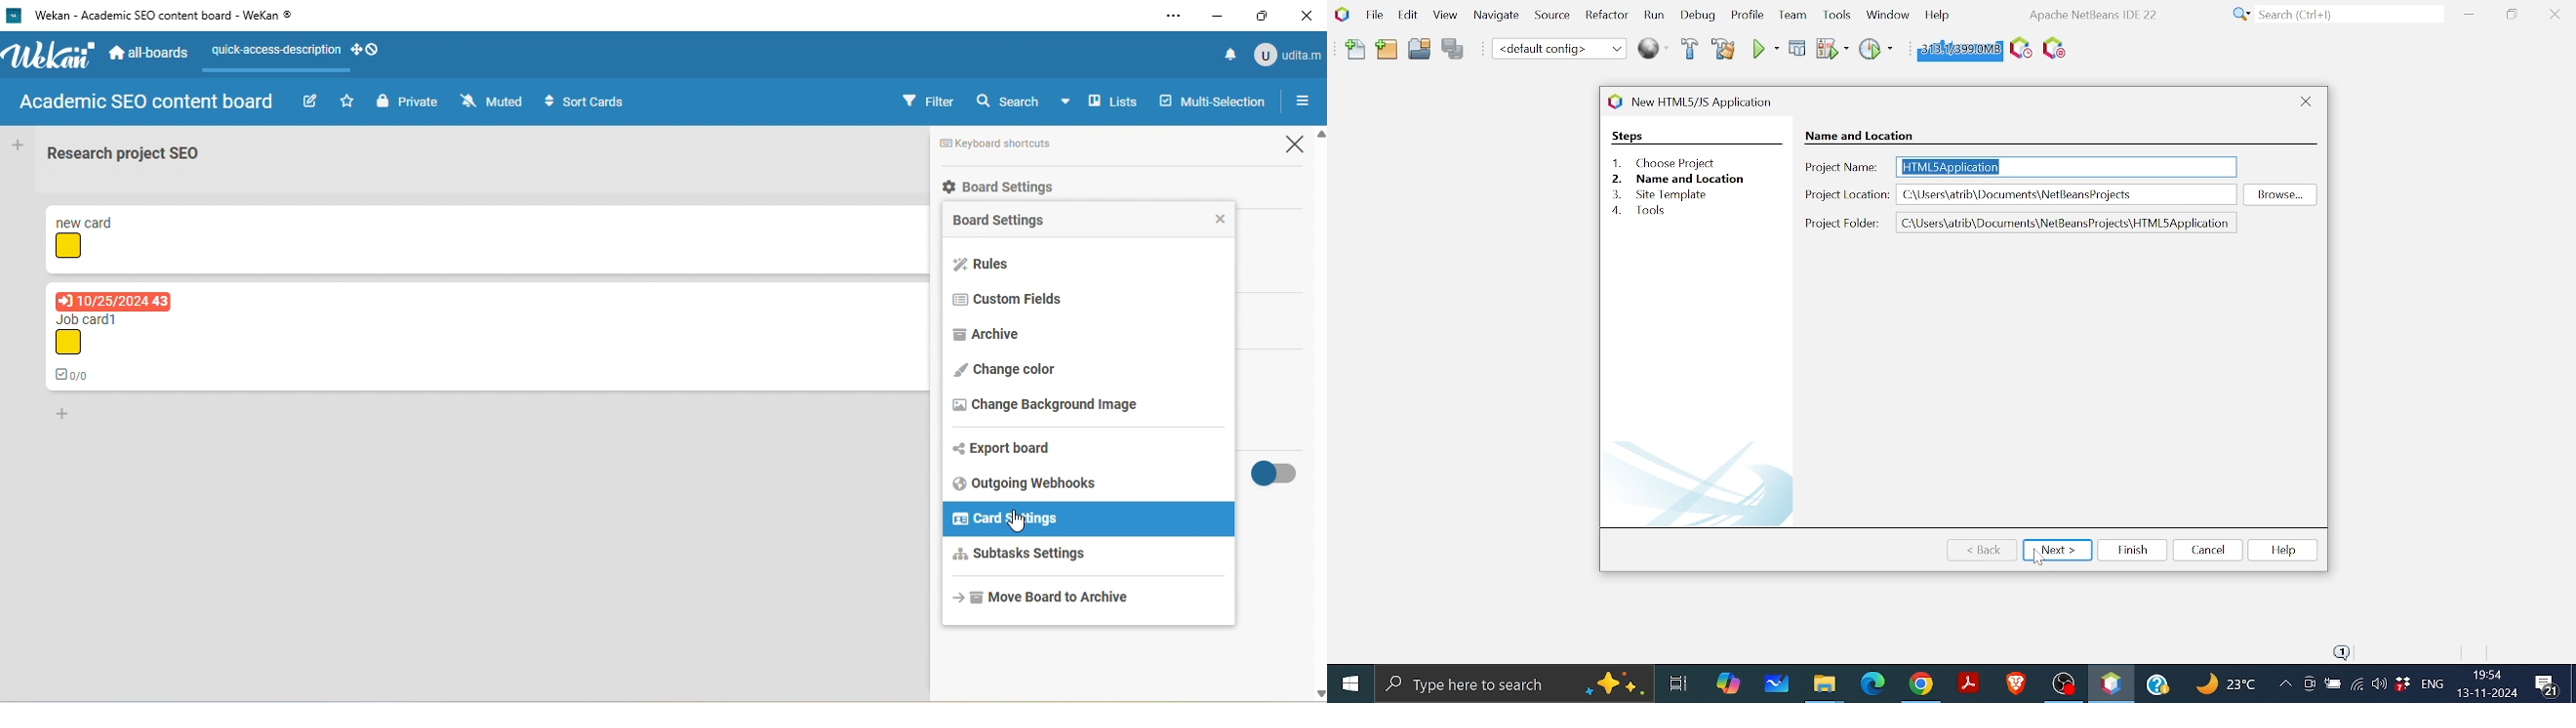 The width and height of the screenshot is (2576, 728). I want to click on notification, so click(1226, 58).